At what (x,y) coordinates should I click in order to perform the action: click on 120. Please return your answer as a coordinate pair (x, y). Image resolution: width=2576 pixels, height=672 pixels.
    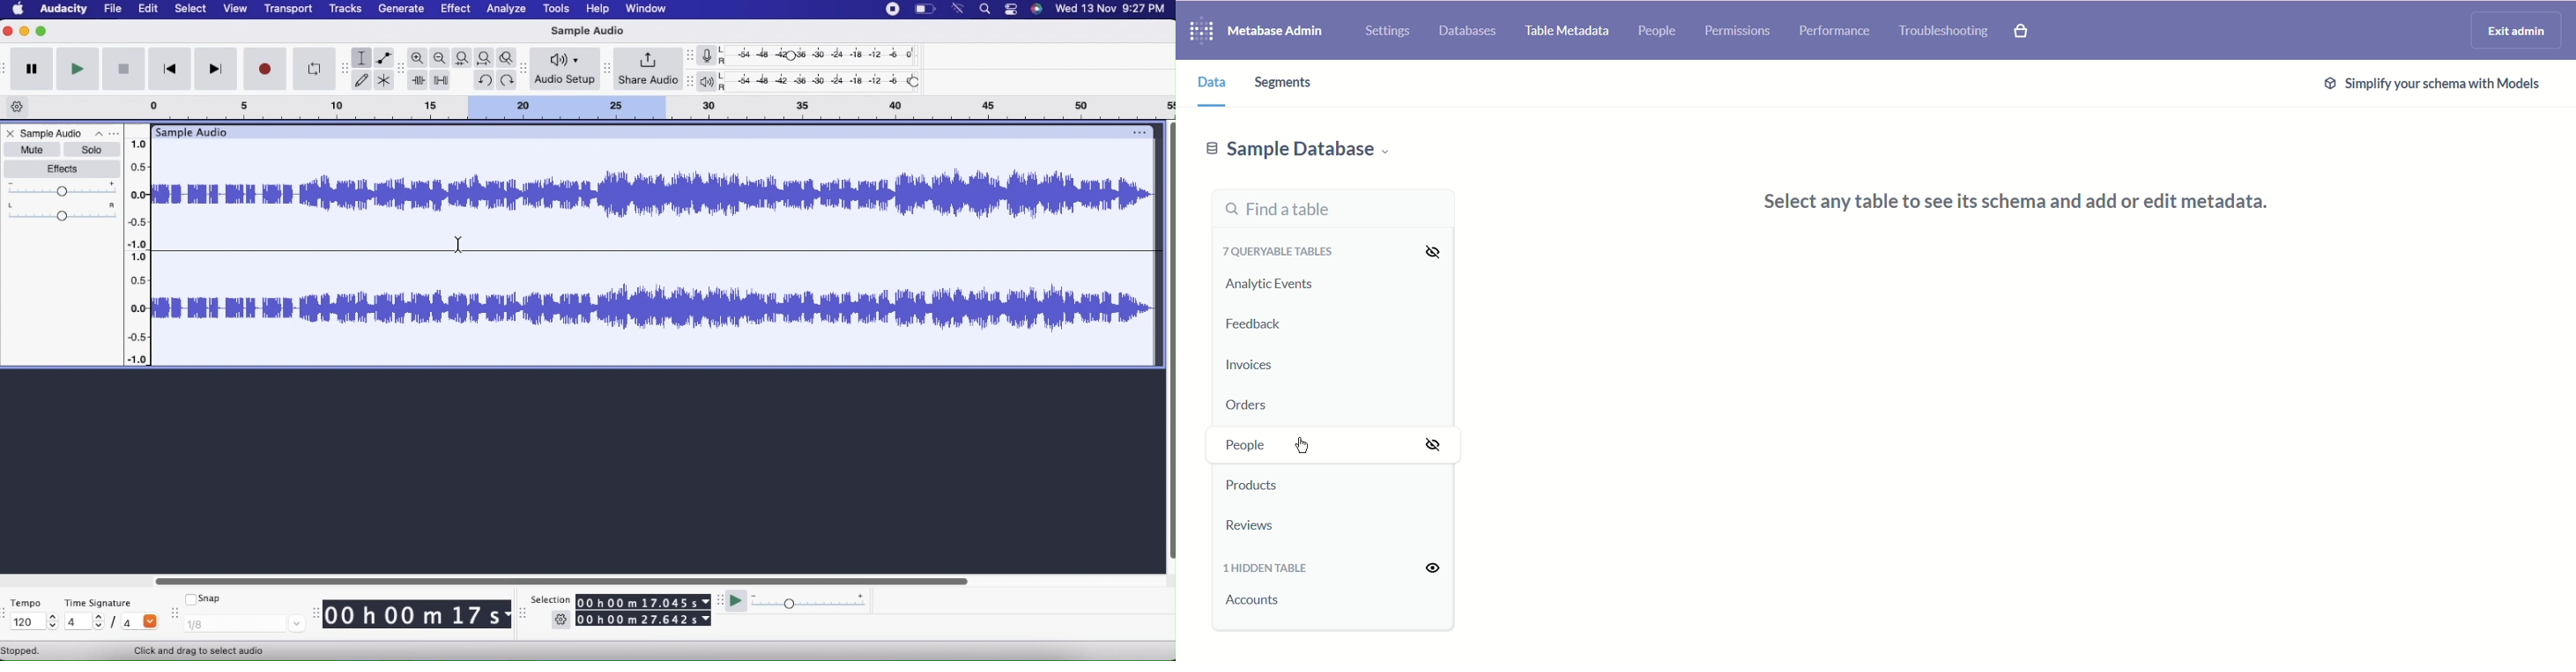
    Looking at the image, I should click on (32, 622).